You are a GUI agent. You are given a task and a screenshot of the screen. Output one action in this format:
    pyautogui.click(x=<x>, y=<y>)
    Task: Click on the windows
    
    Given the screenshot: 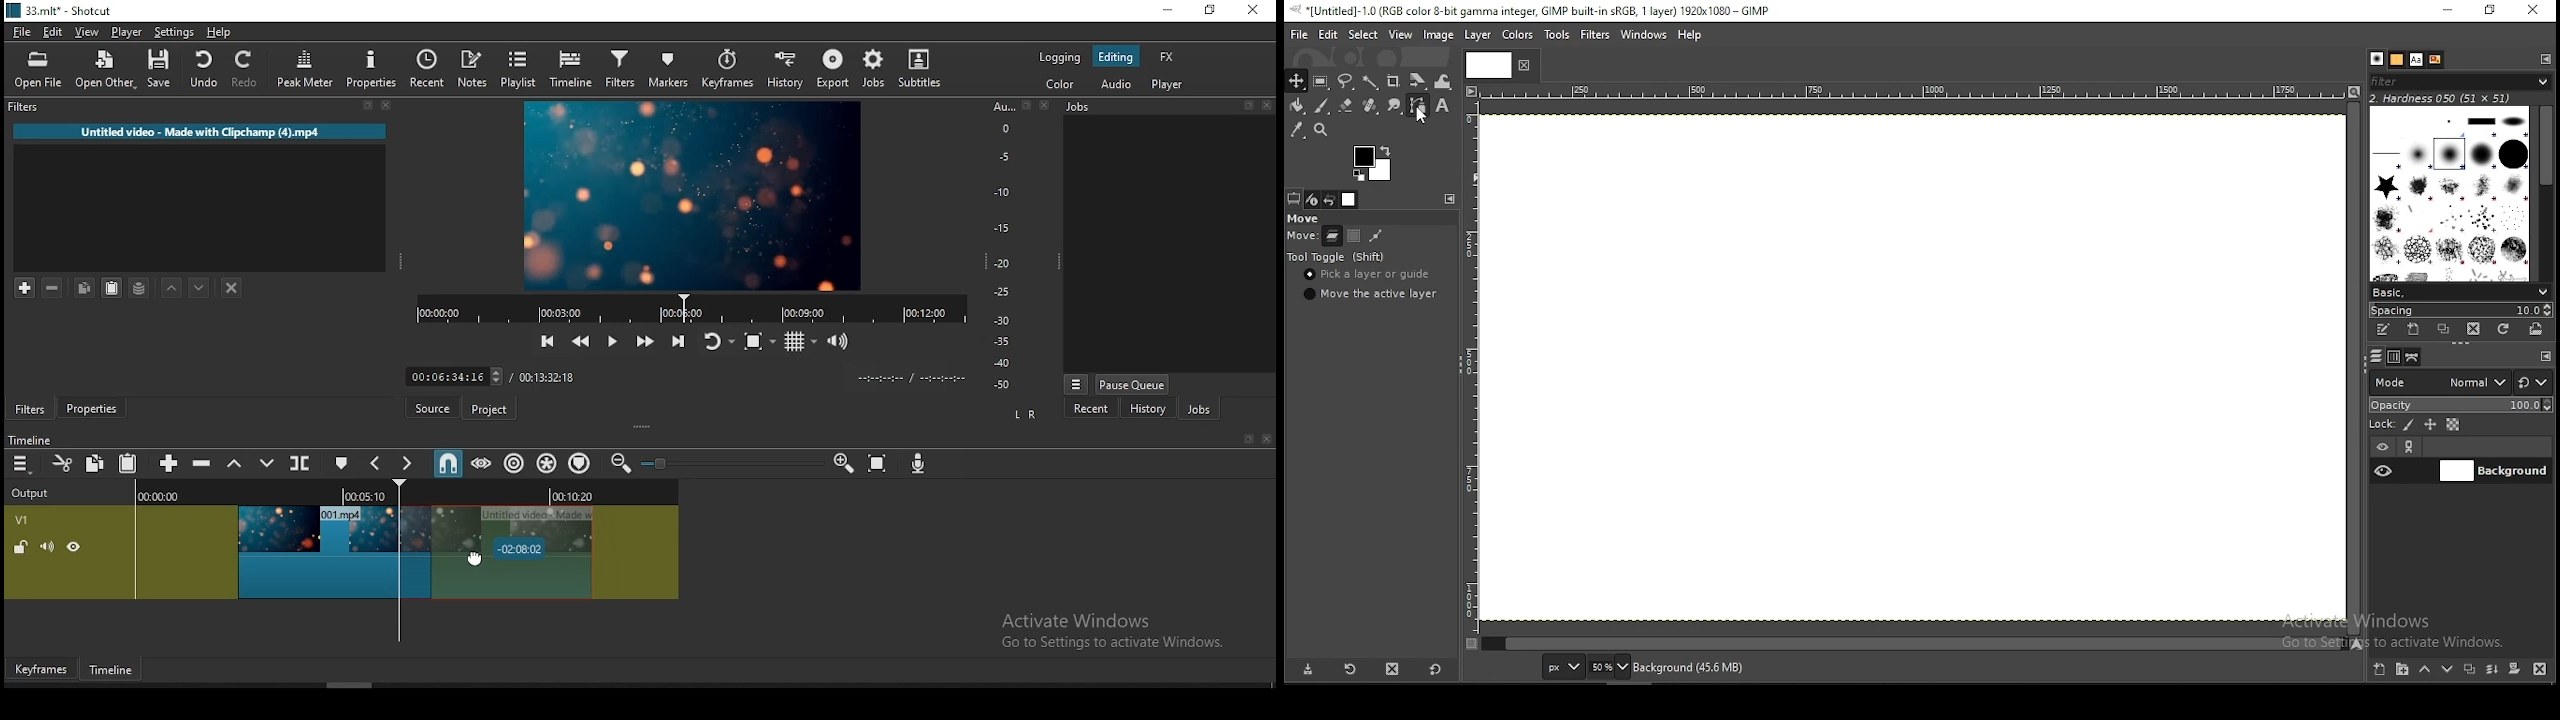 What is the action you would take?
    pyautogui.click(x=1643, y=33)
    